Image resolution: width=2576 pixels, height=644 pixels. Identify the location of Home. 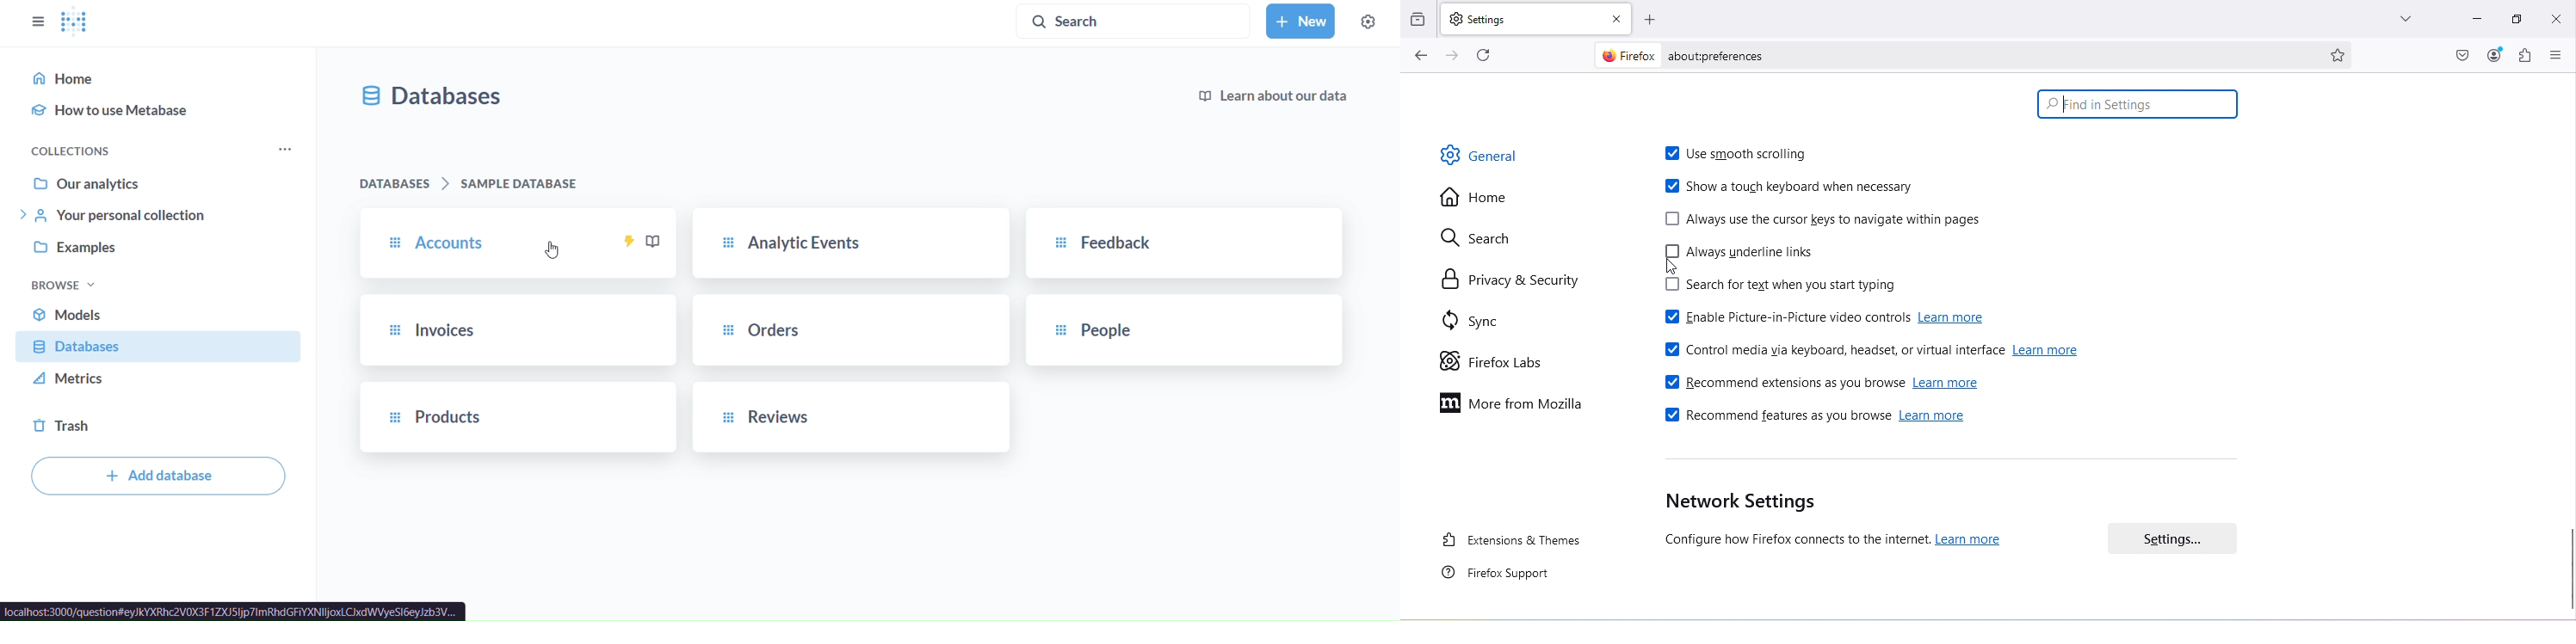
(1474, 202).